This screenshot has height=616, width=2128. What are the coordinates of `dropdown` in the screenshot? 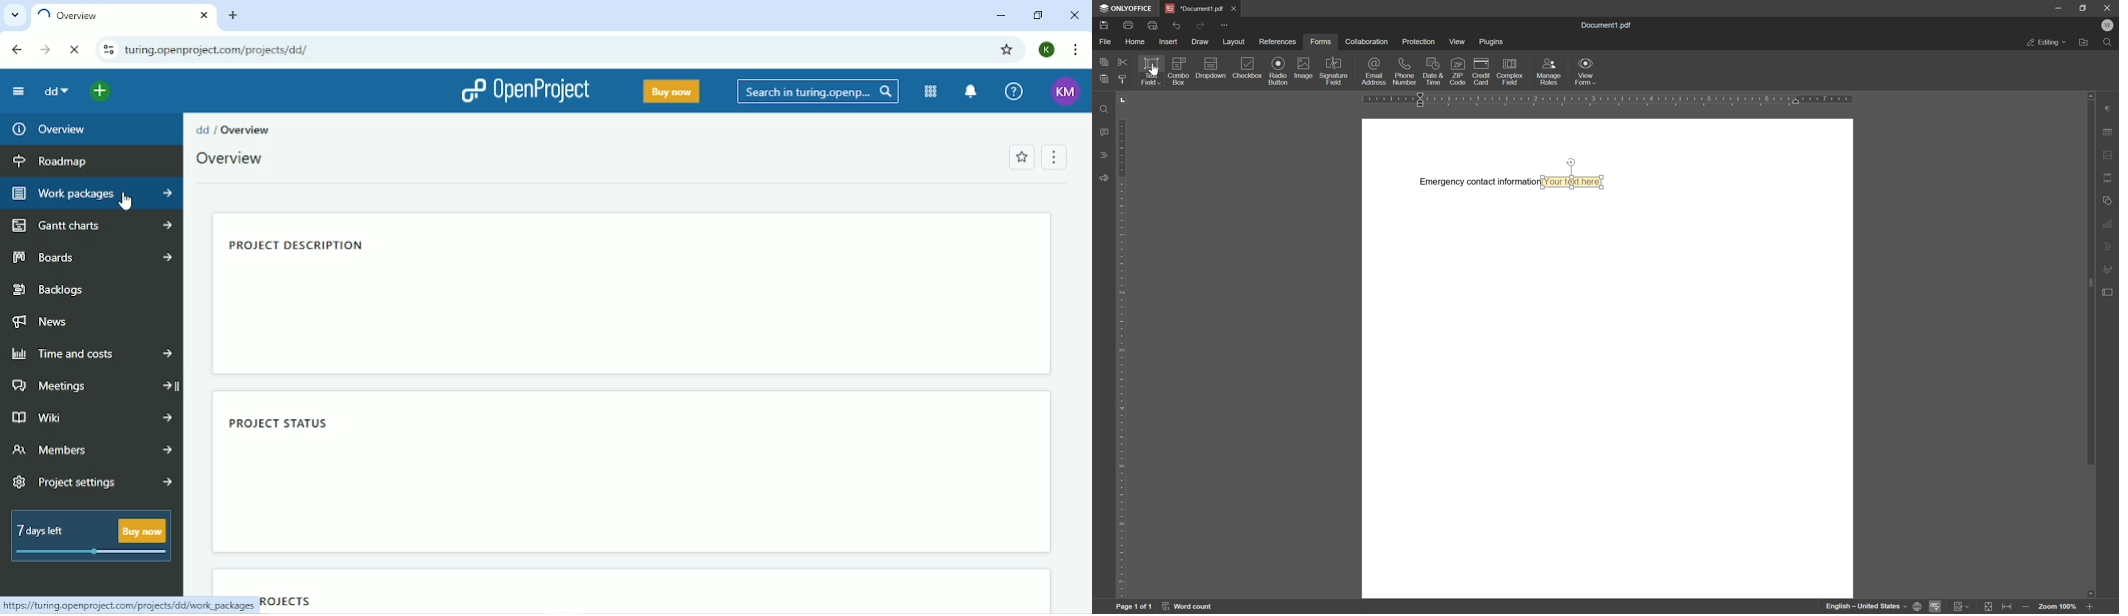 It's located at (1211, 71).